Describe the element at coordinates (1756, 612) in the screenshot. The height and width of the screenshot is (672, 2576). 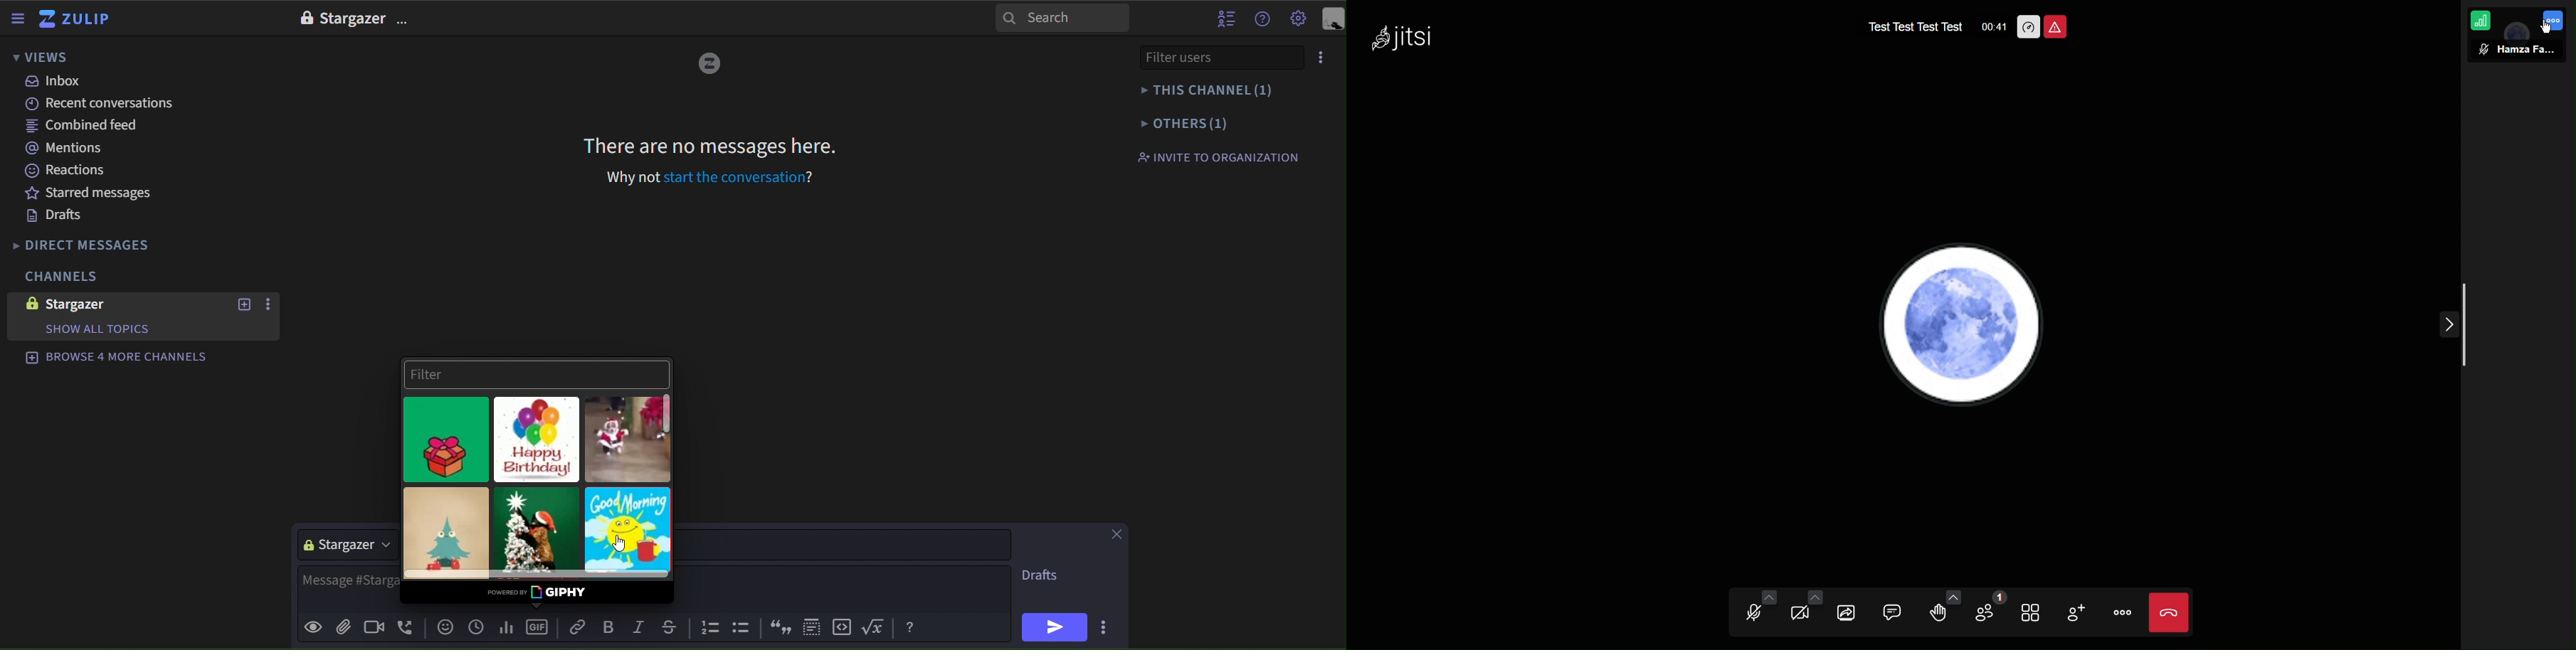
I see `Audio` at that location.